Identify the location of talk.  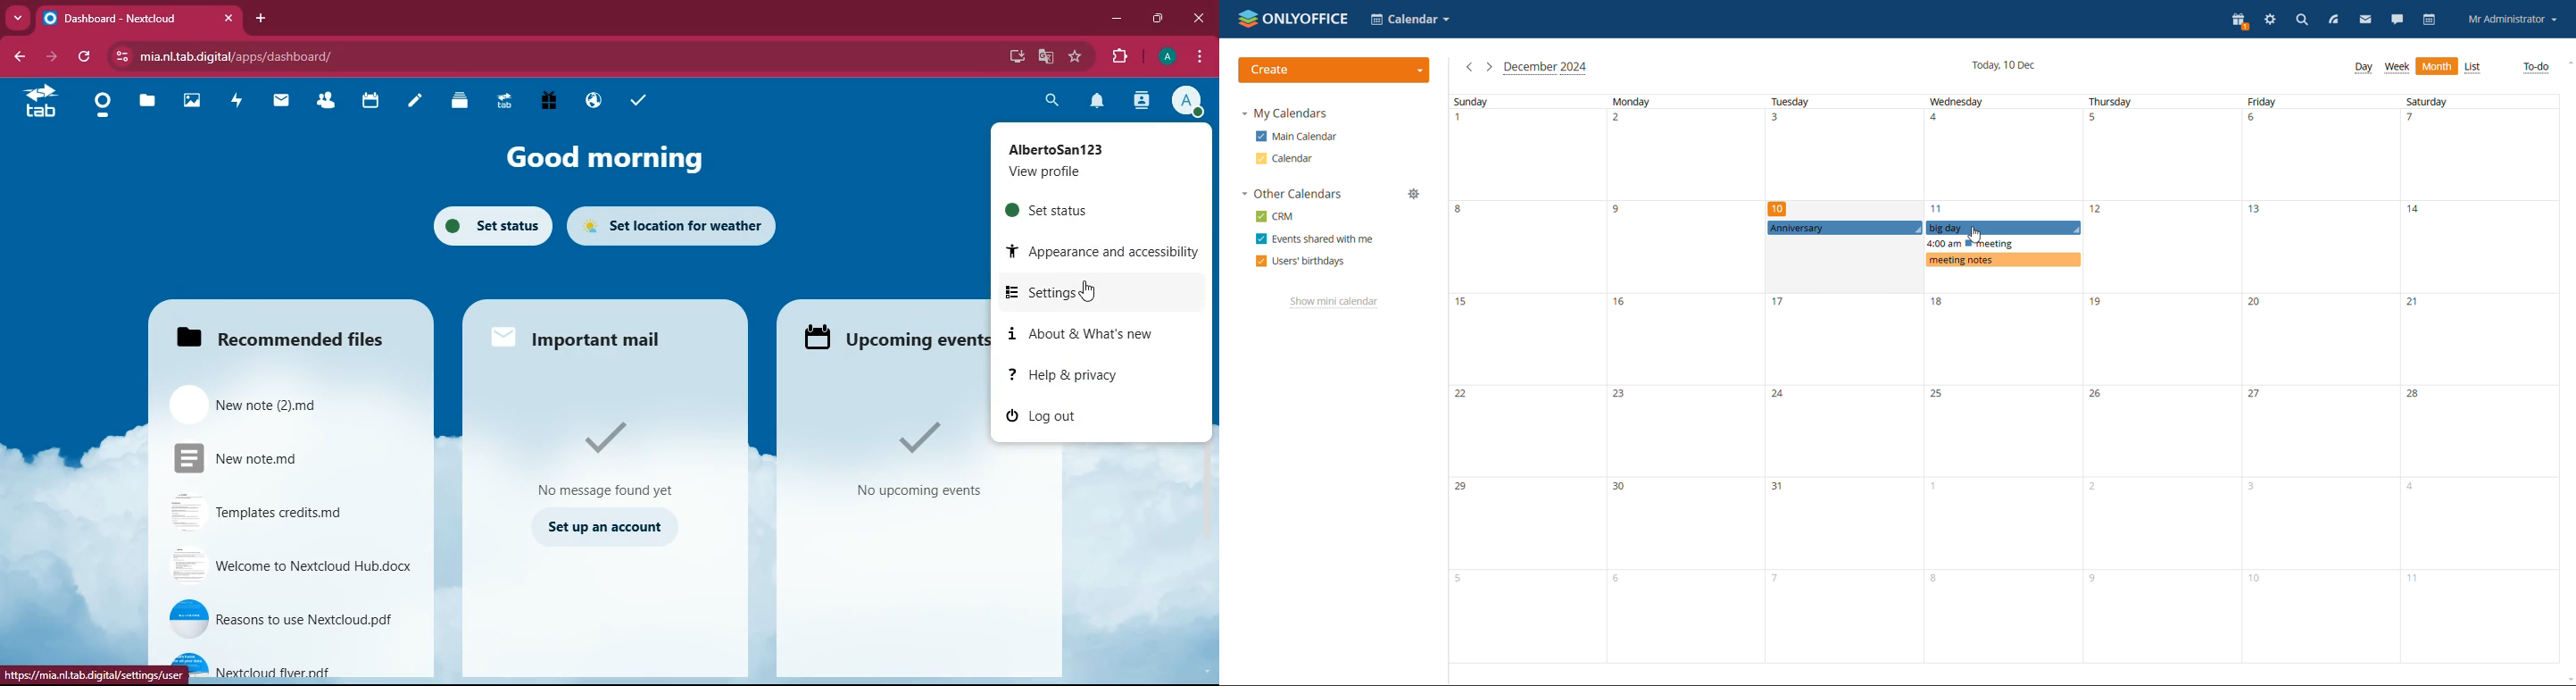
(2397, 19).